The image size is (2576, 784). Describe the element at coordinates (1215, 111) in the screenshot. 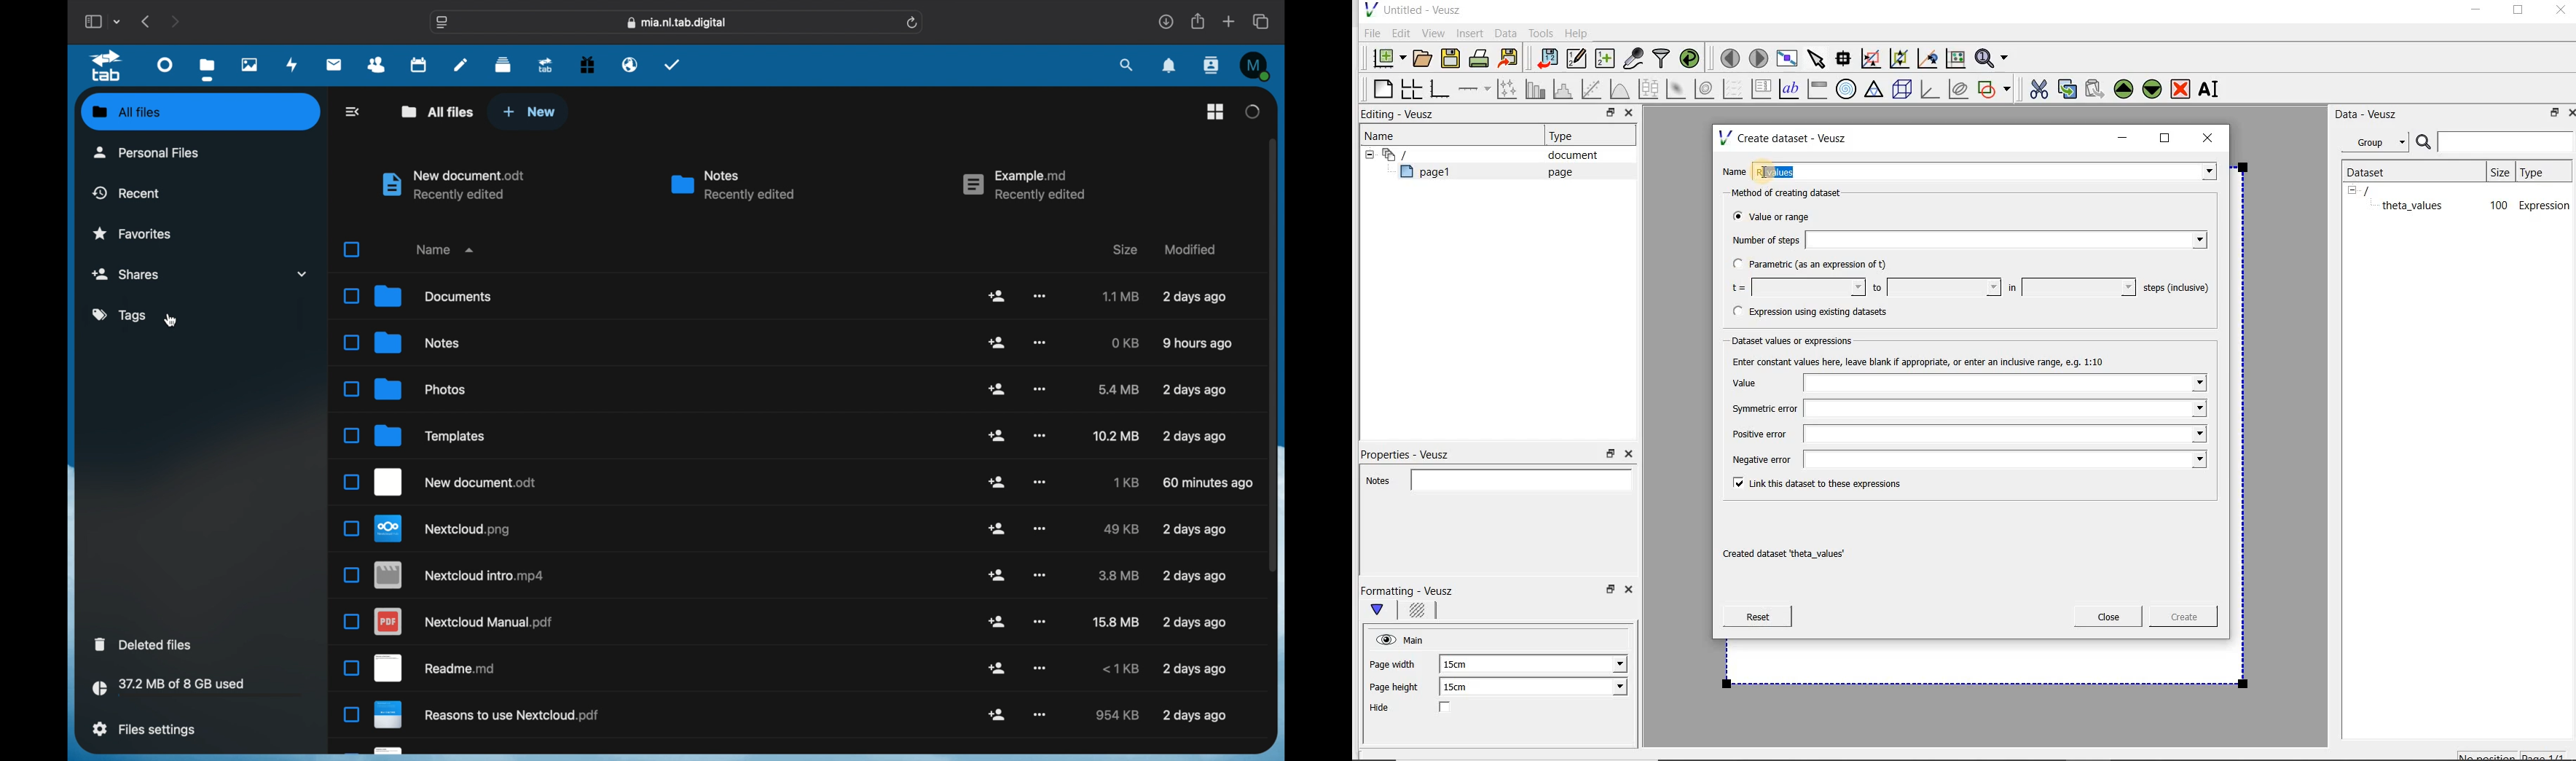

I see `grid view` at that location.